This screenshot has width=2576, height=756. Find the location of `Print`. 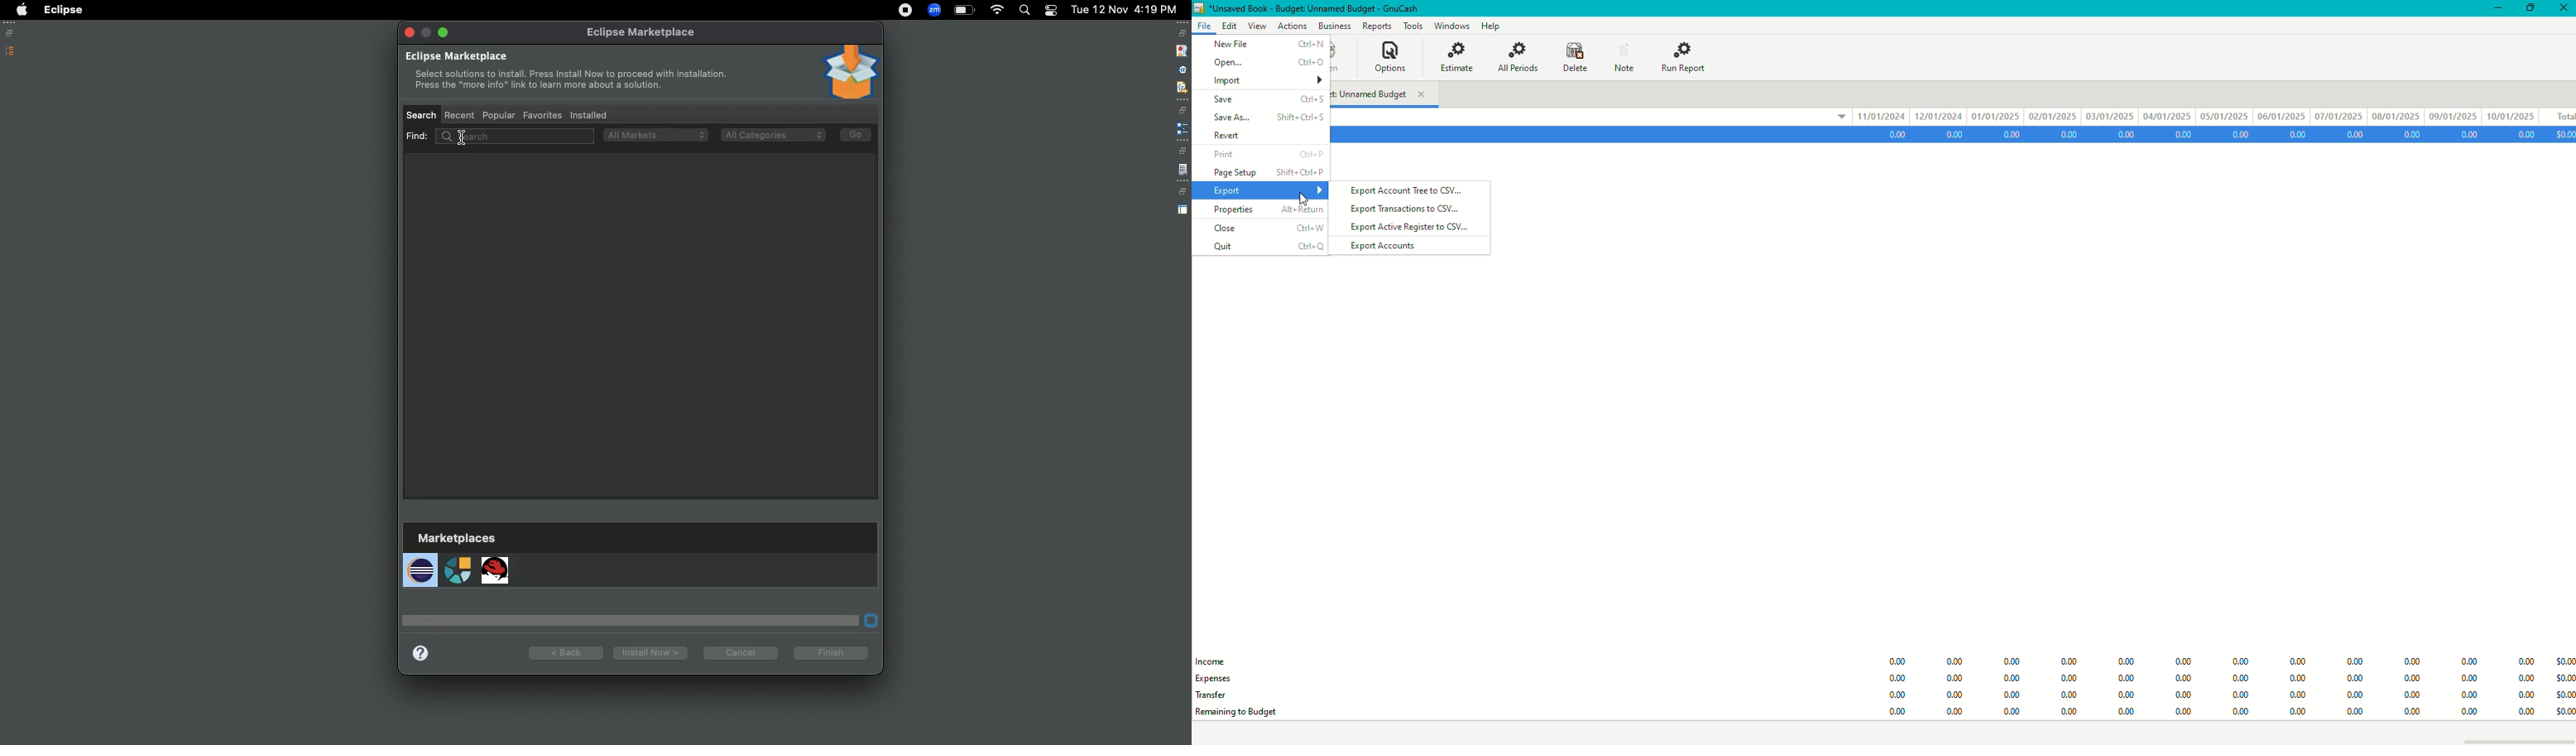

Print is located at coordinates (1265, 156).